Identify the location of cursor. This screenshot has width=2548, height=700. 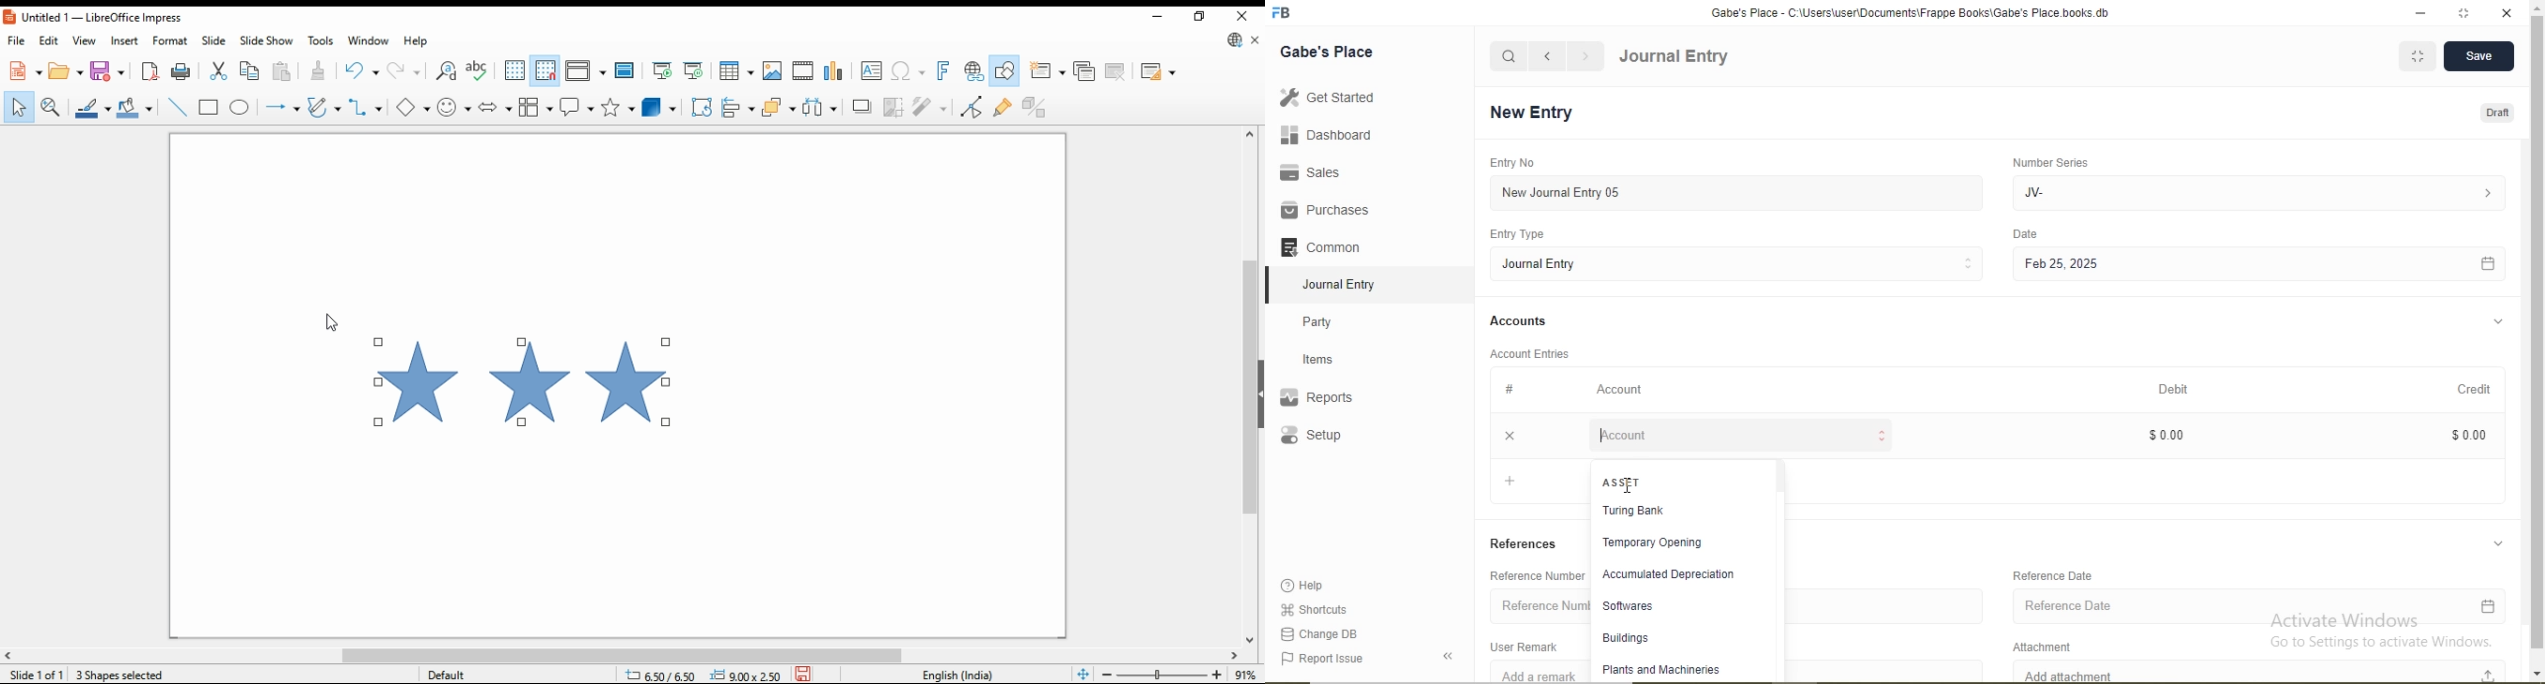
(1632, 490).